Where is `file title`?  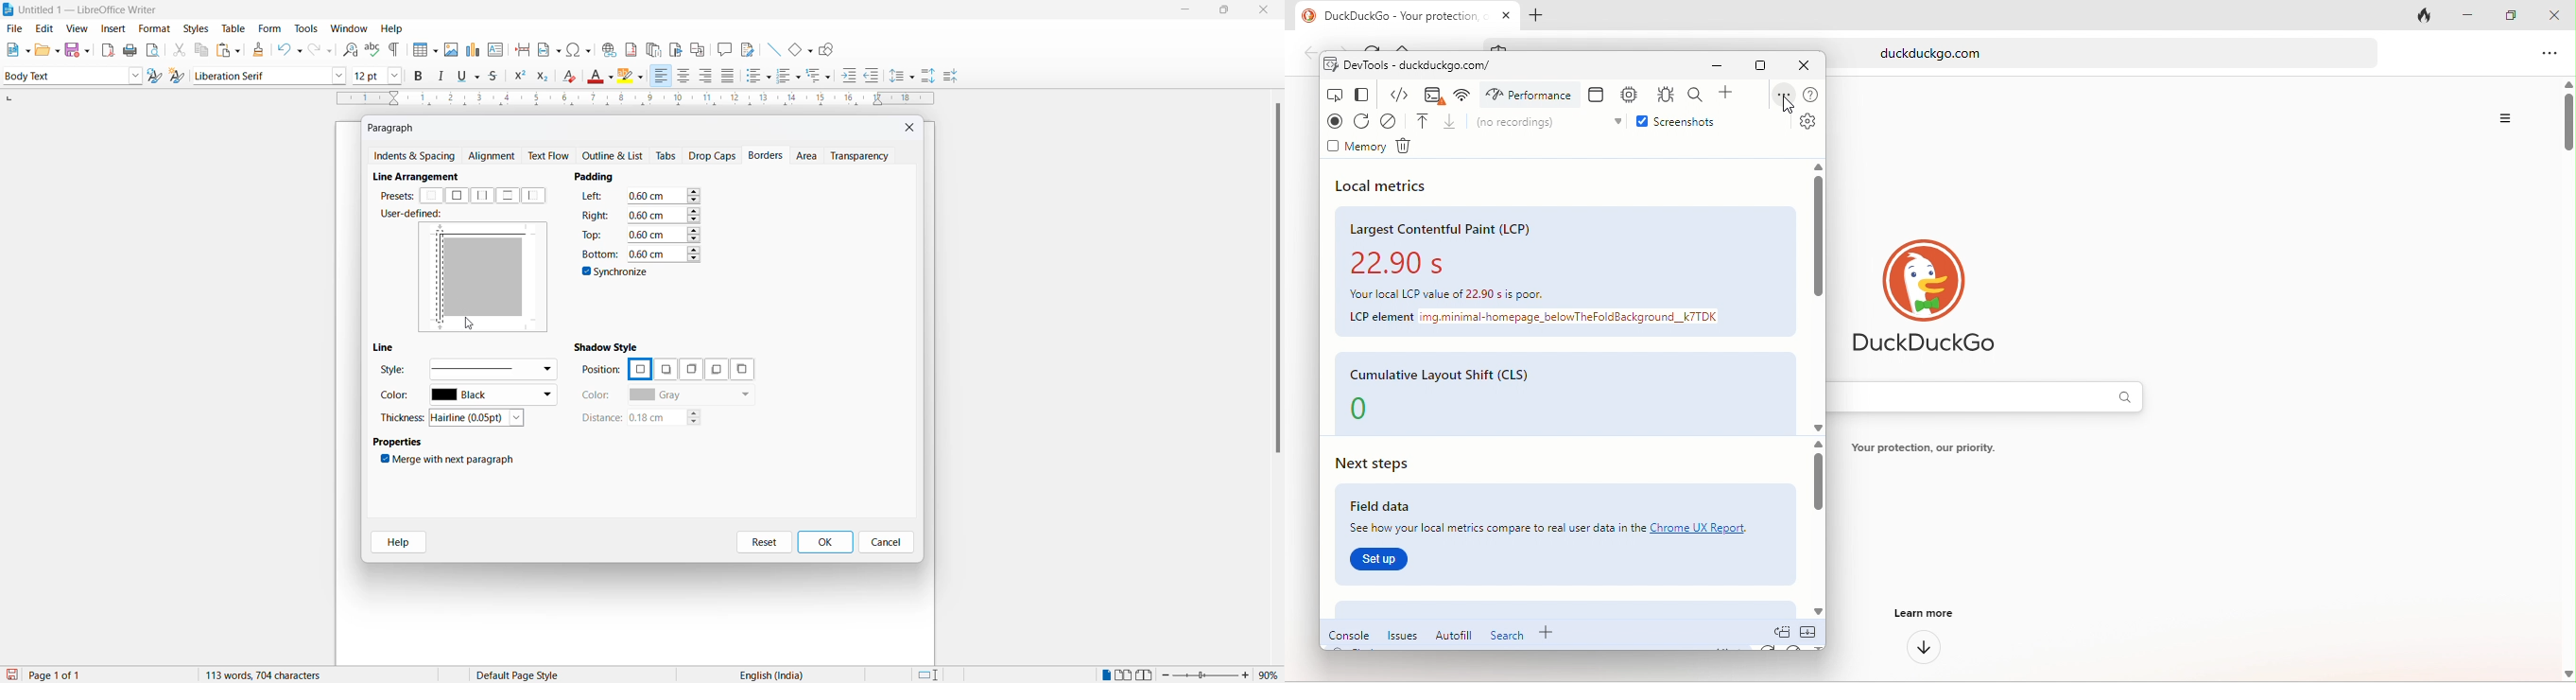
file title is located at coordinates (81, 9).